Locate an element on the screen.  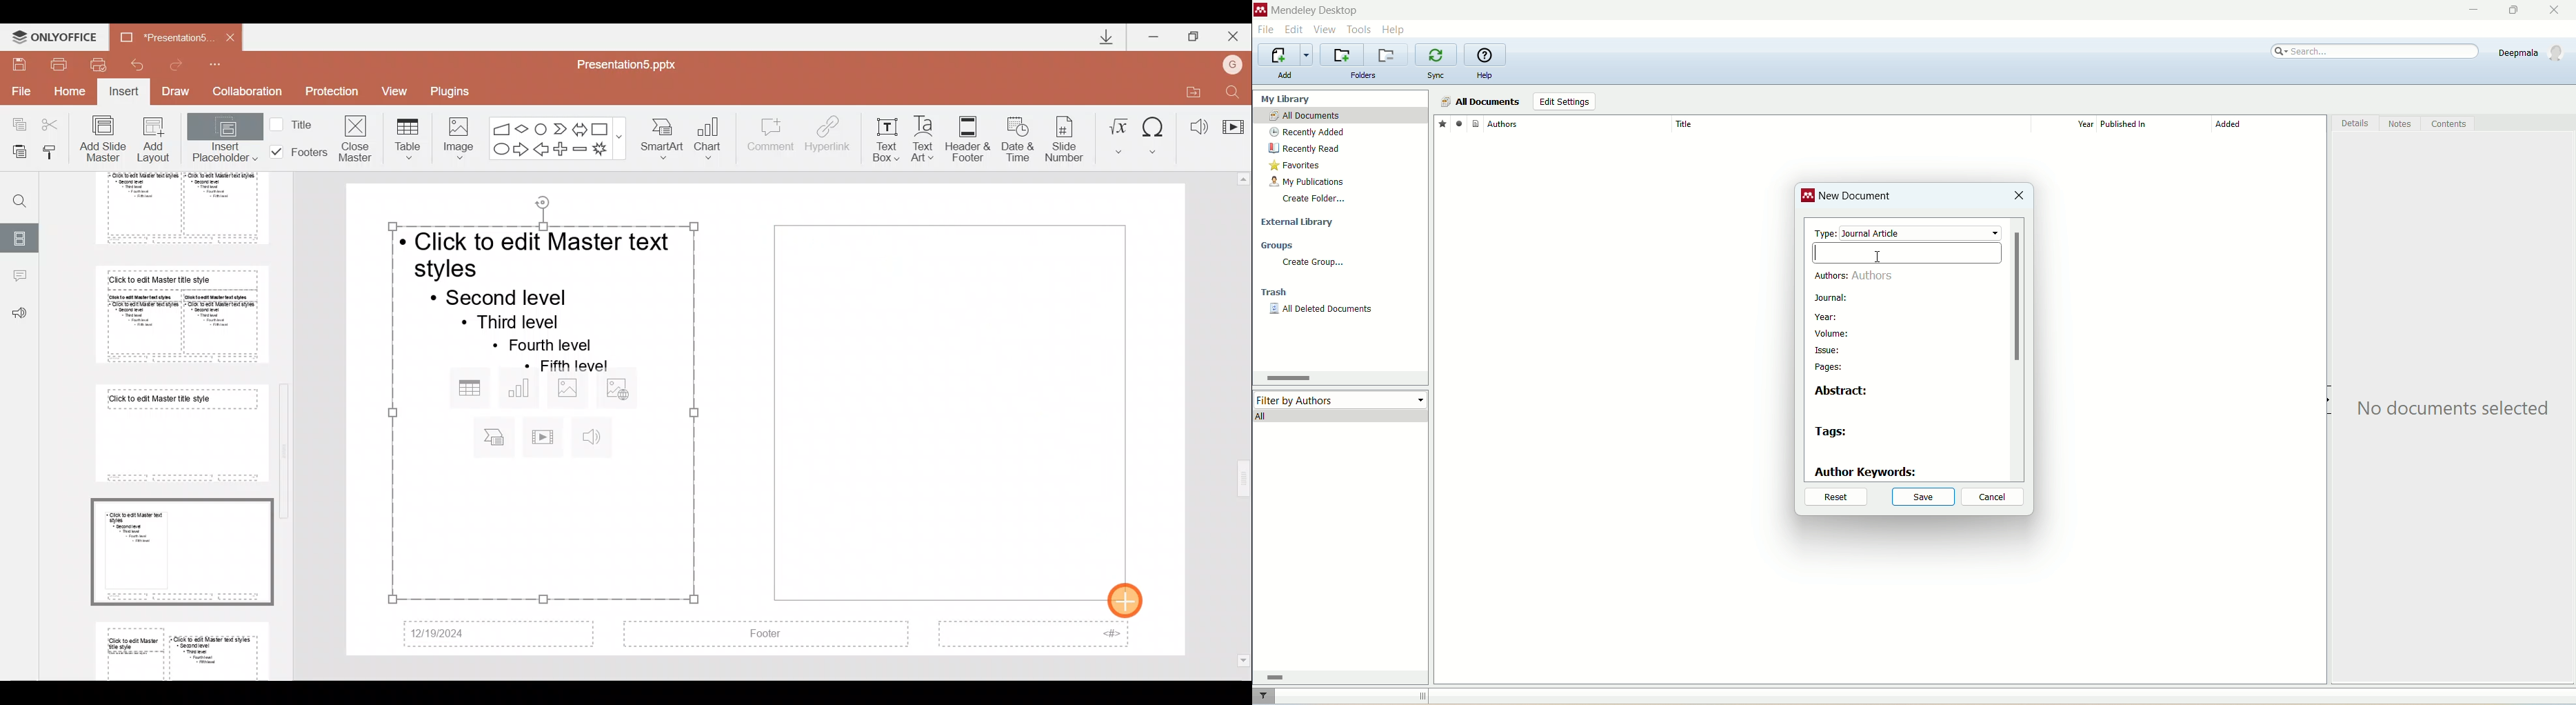
Find is located at coordinates (1234, 89).